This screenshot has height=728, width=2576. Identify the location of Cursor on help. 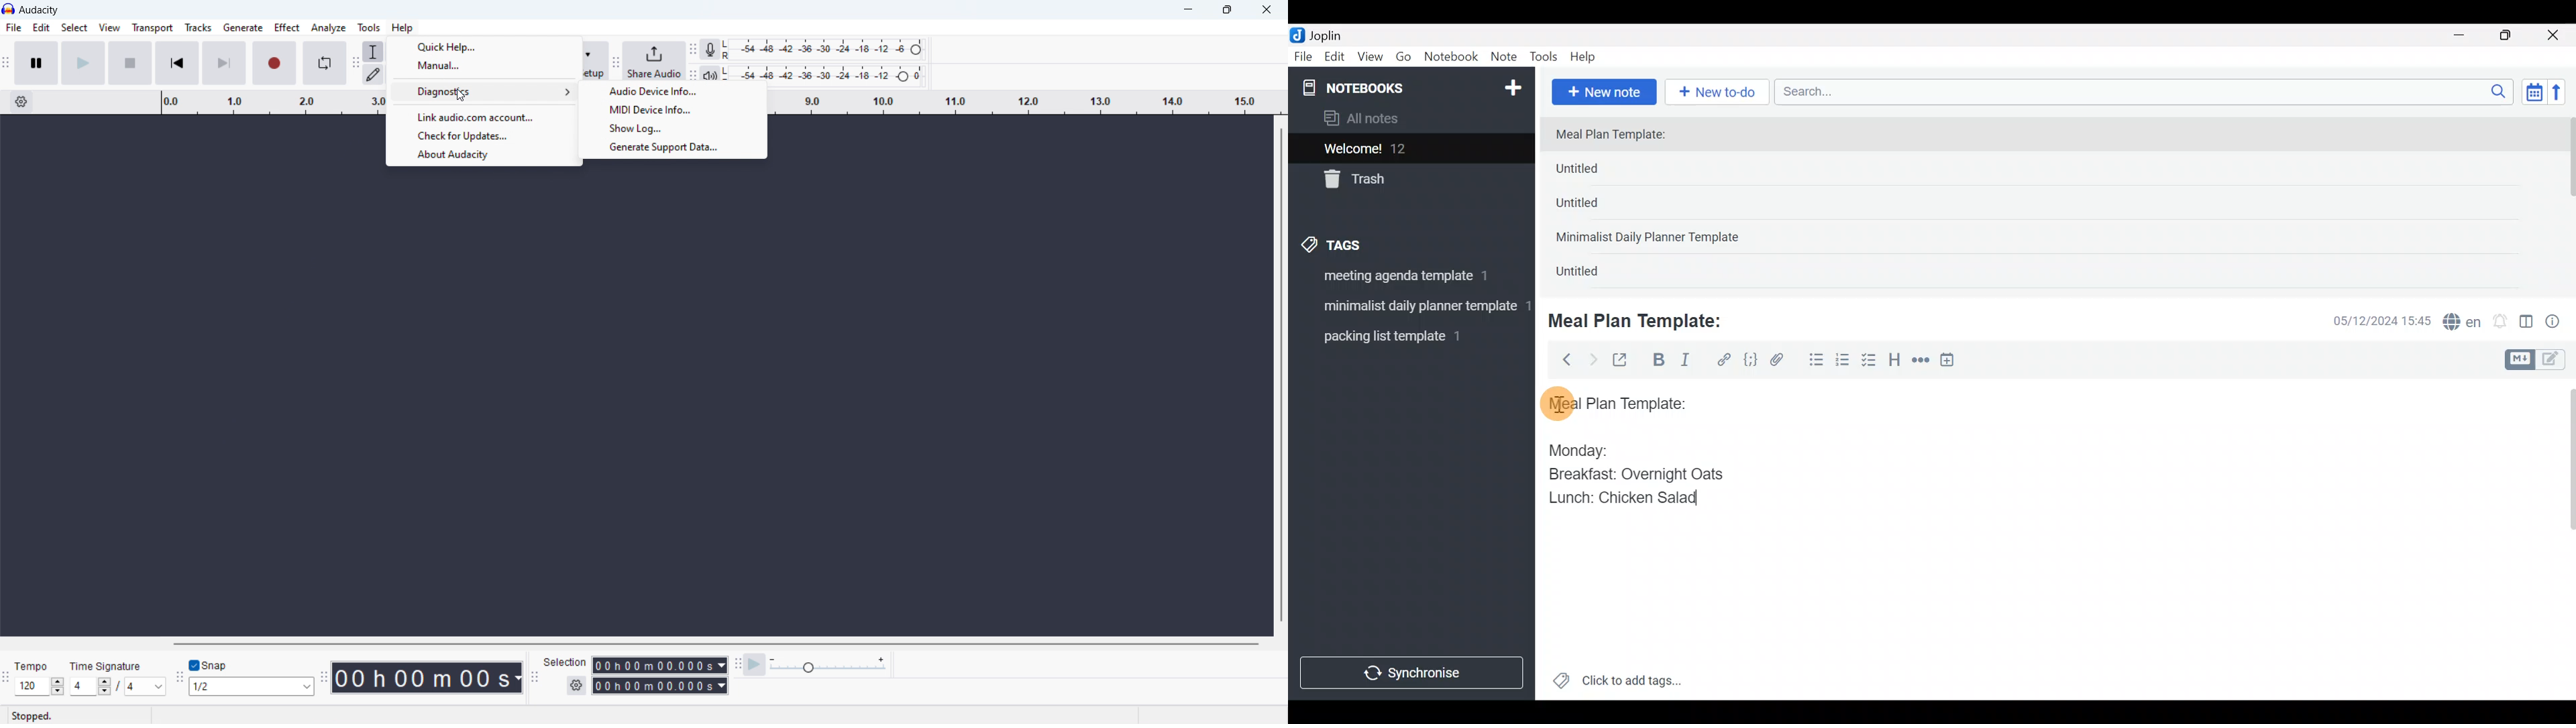
(403, 27).